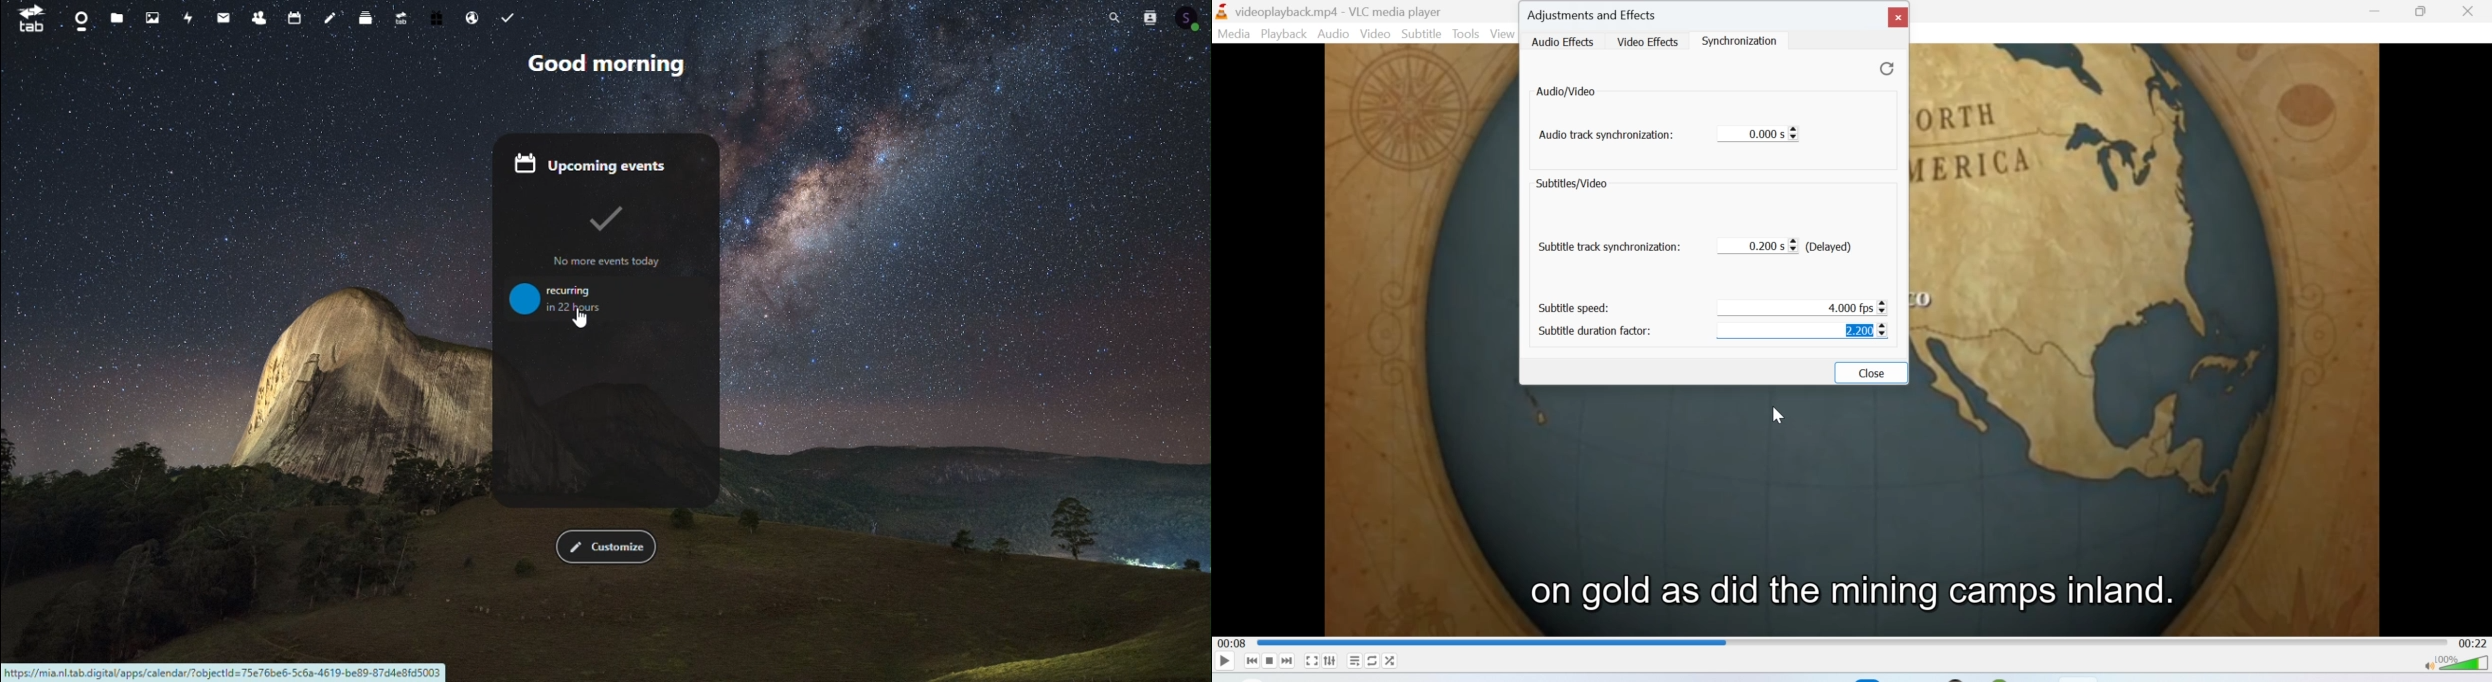  Describe the element at coordinates (263, 14) in the screenshot. I see `Contacts` at that location.